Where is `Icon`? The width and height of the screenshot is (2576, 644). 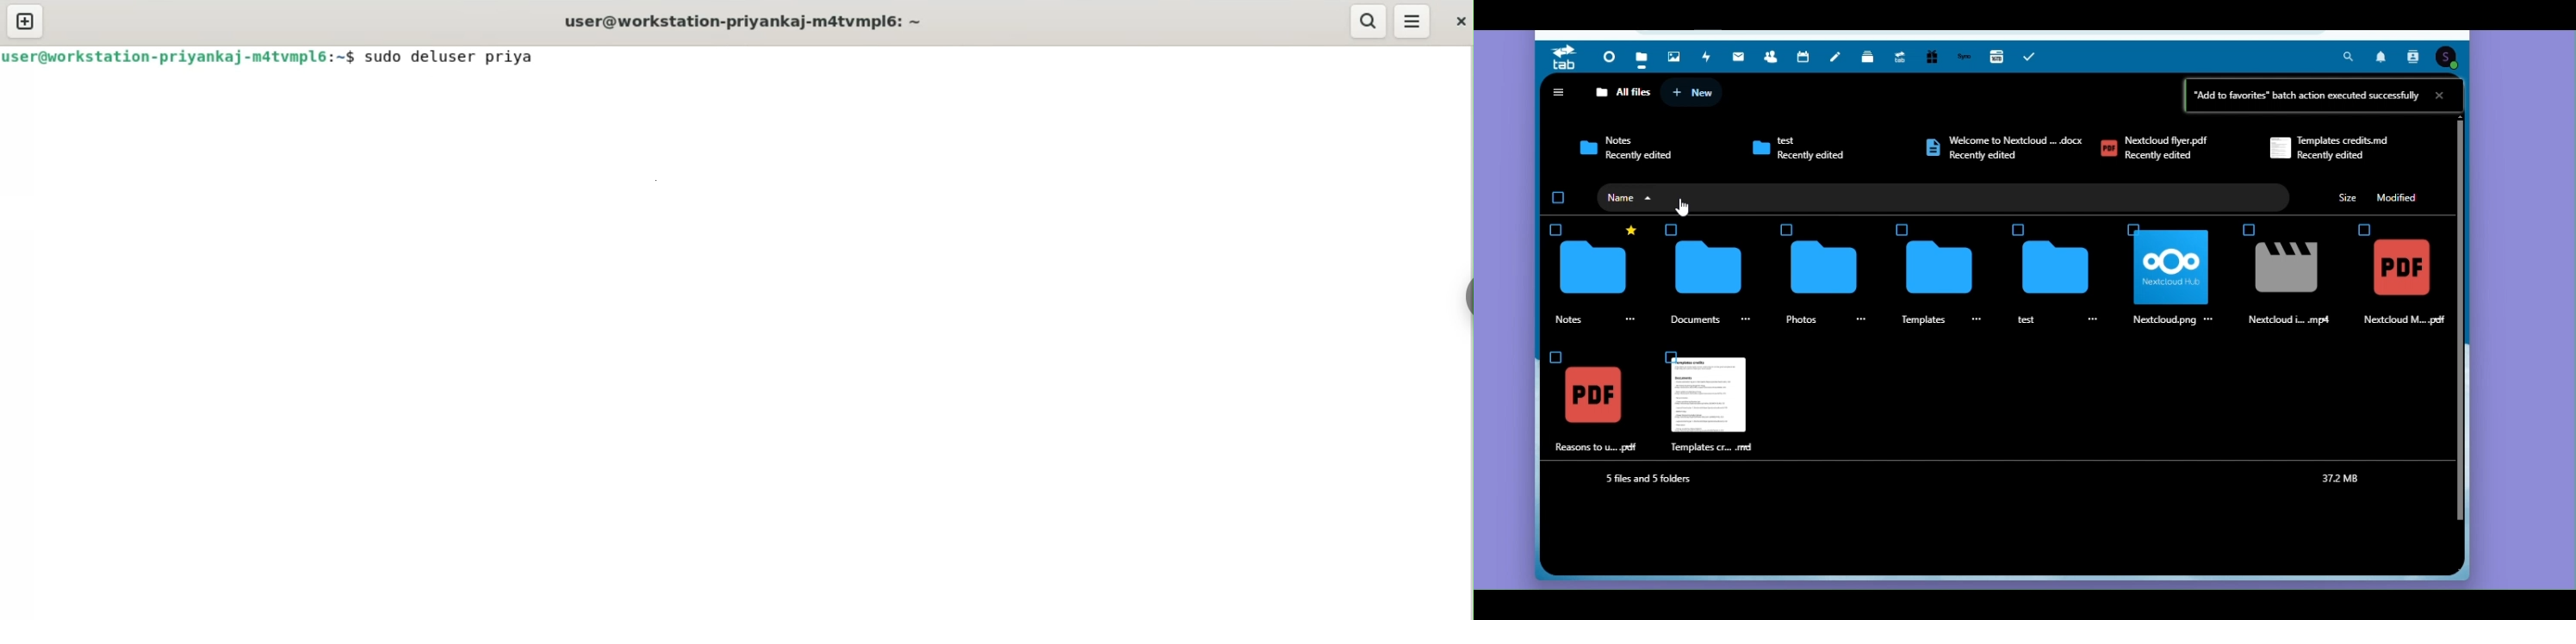
Icon is located at coordinates (1940, 269).